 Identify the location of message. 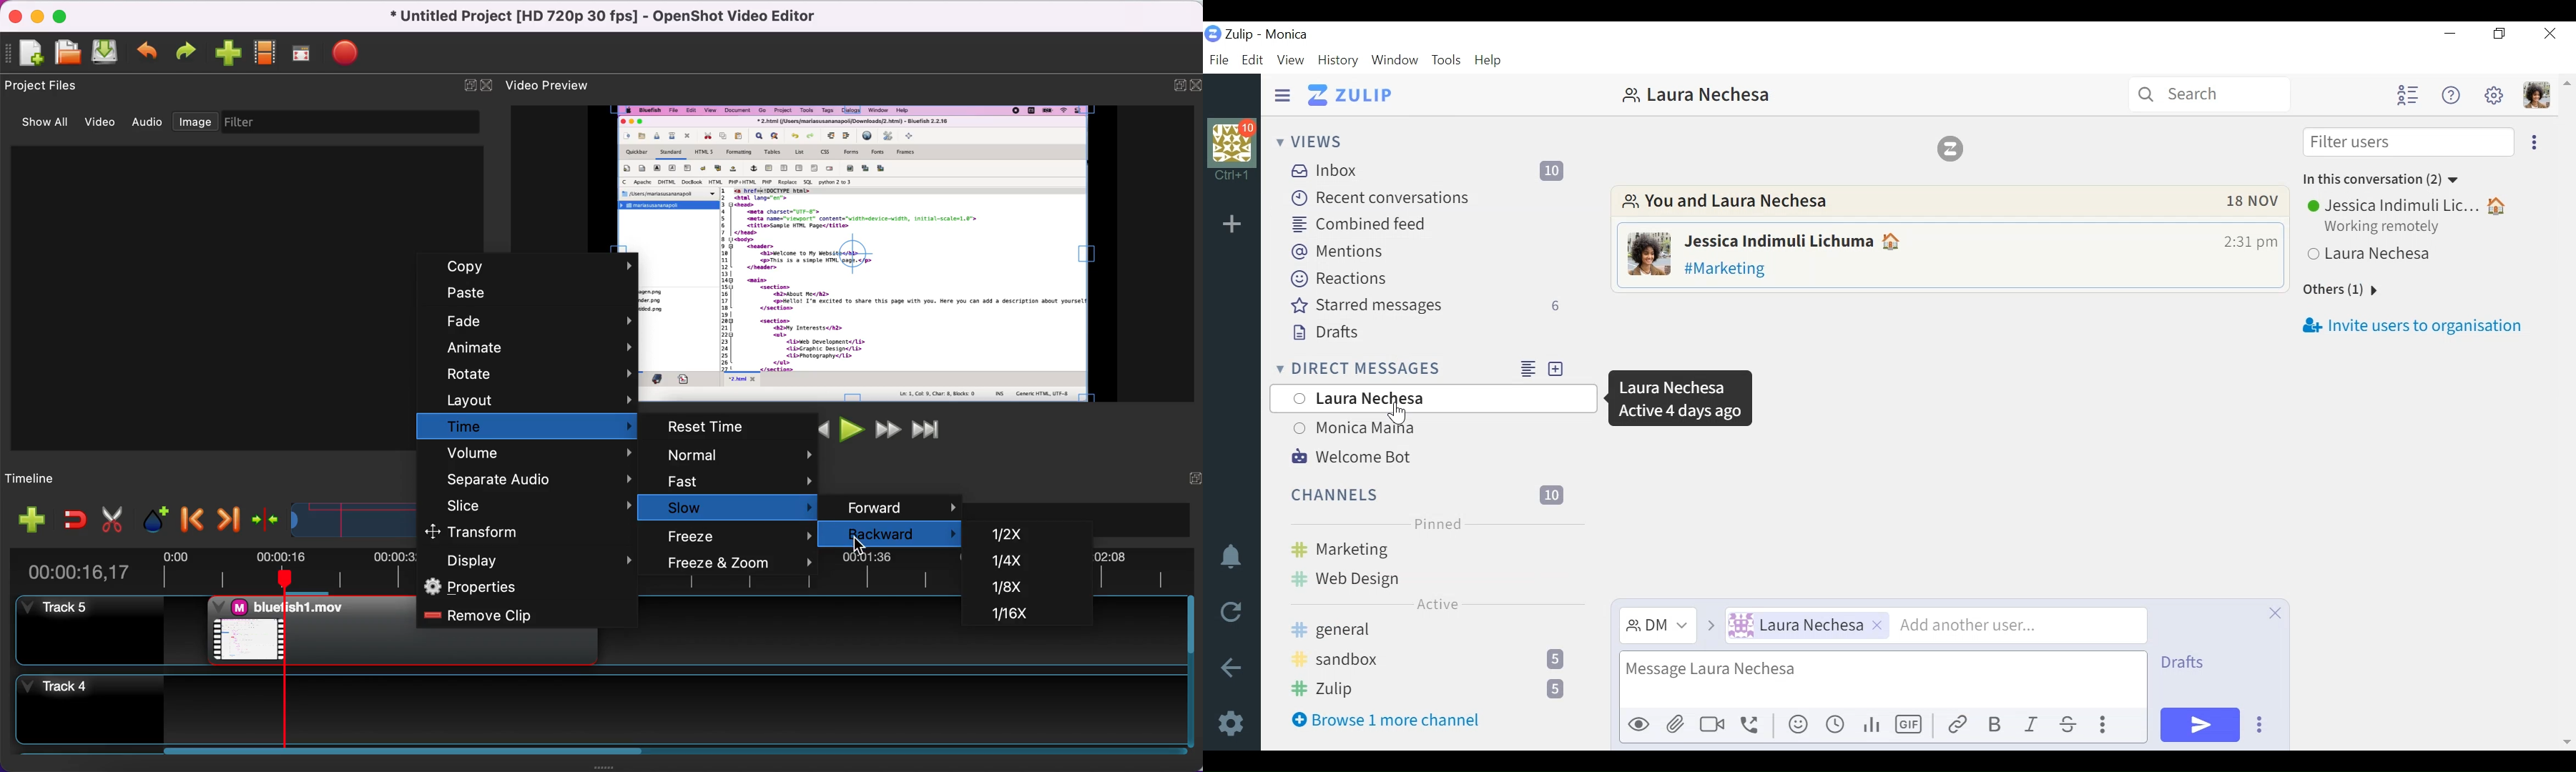
(1977, 268).